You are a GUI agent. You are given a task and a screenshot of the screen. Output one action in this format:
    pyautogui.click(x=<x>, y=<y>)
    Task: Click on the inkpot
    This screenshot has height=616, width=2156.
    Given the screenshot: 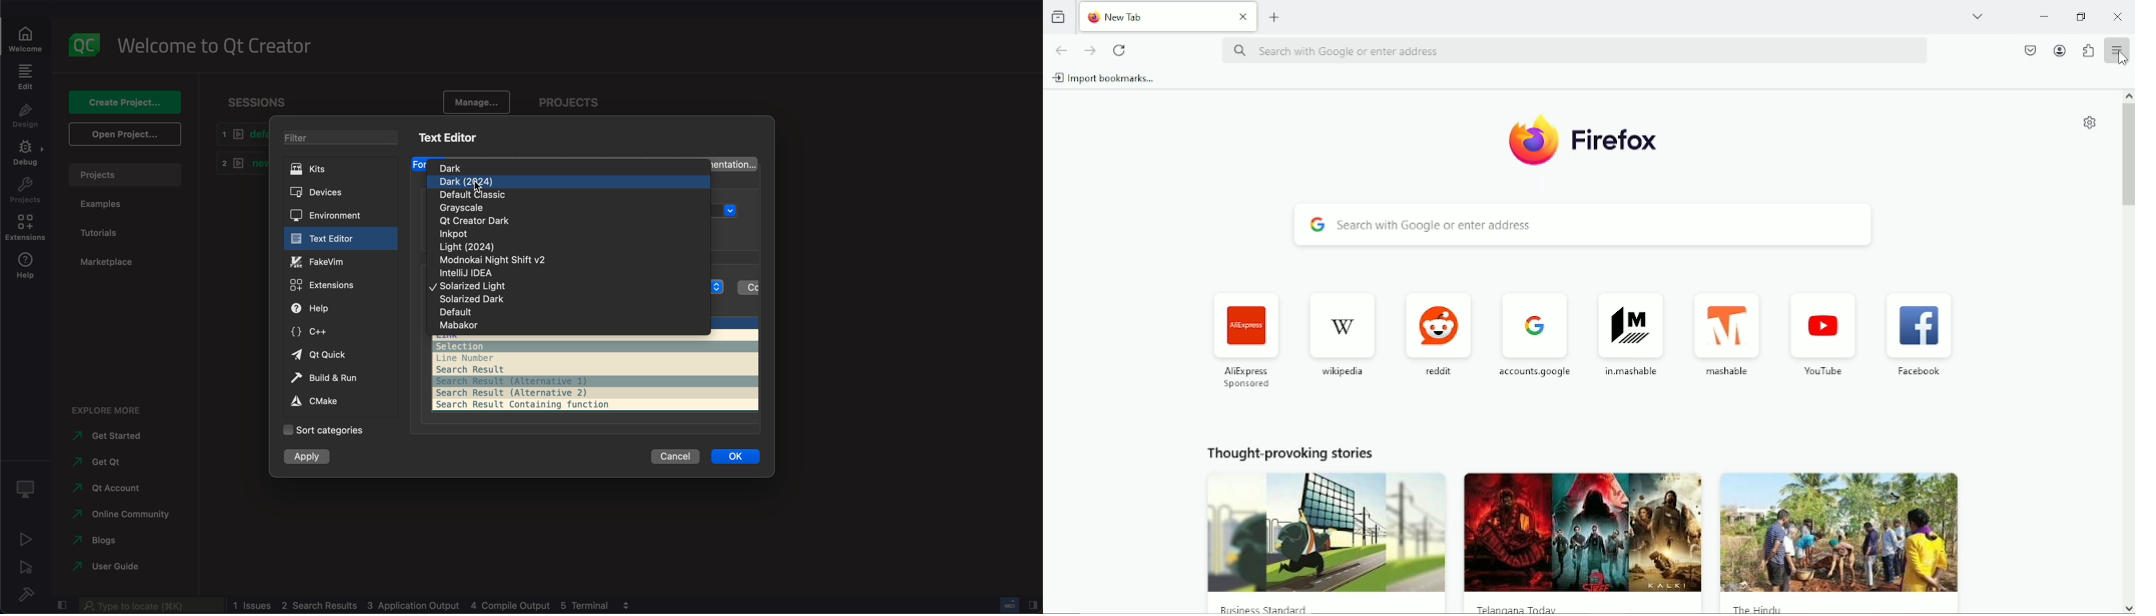 What is the action you would take?
    pyautogui.click(x=468, y=233)
    